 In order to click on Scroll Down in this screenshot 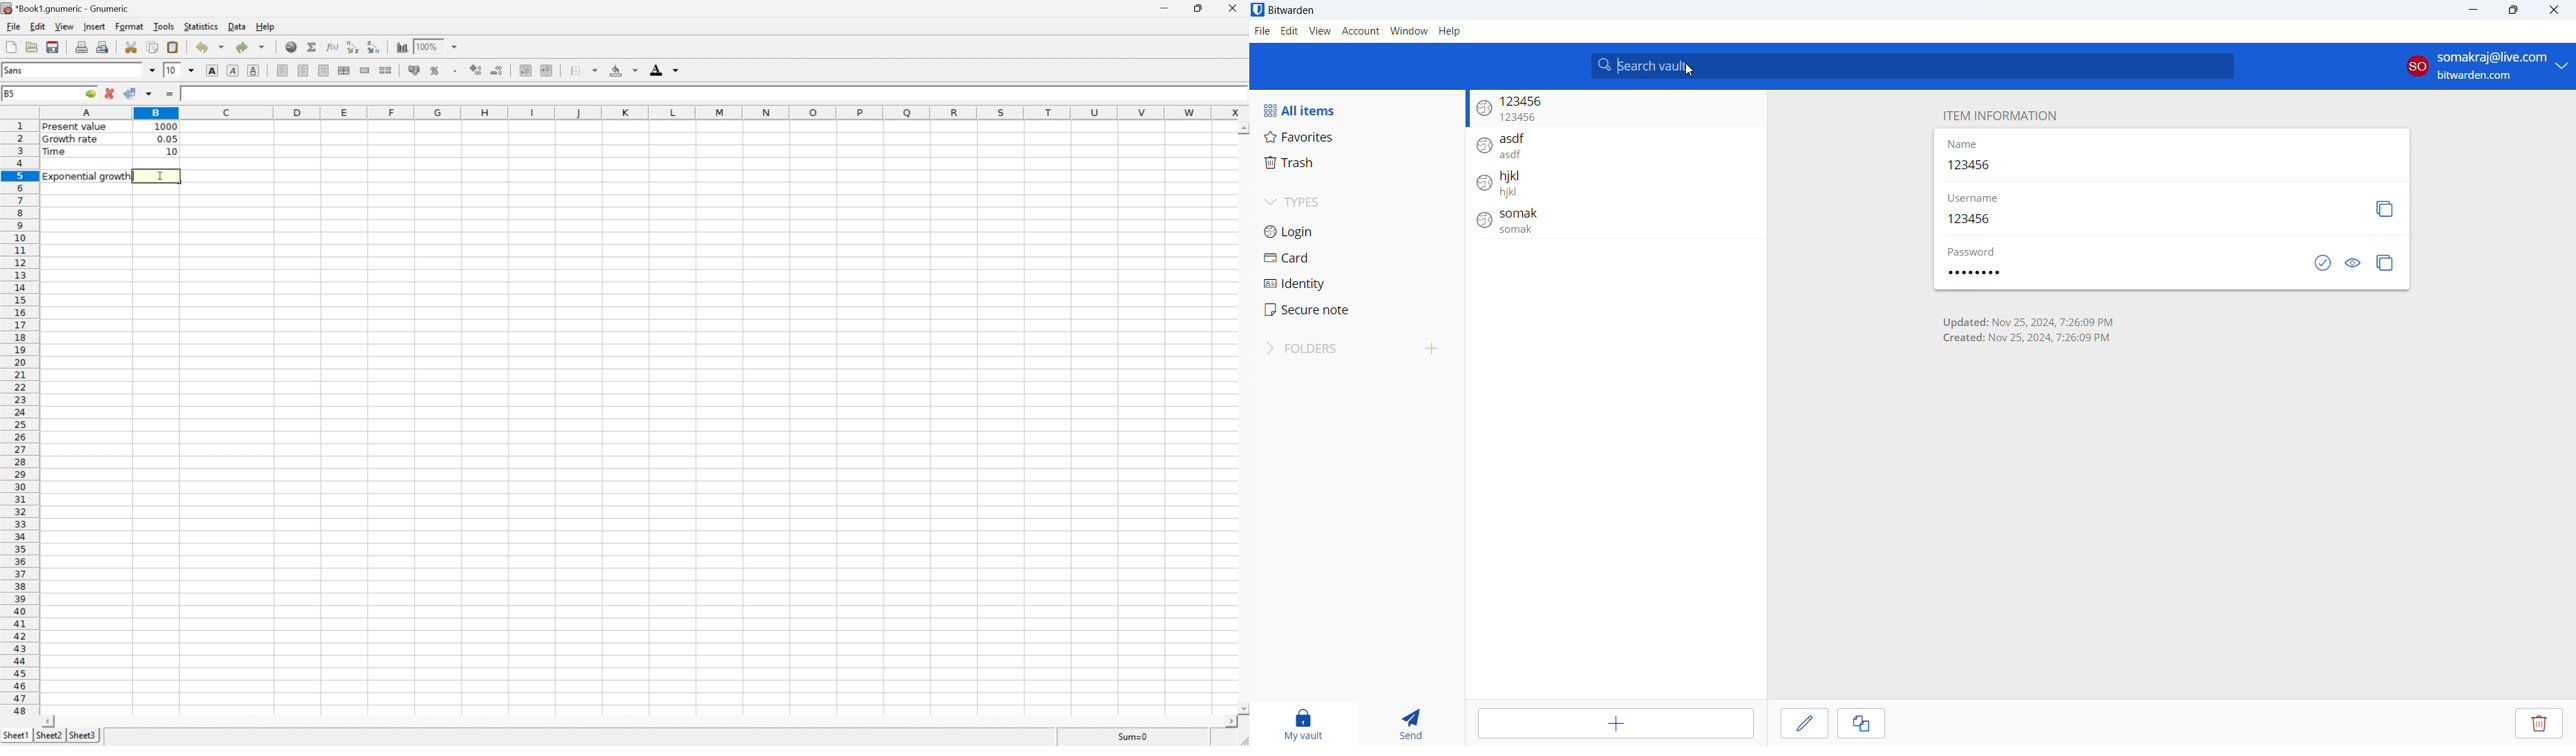, I will do `click(1241, 706)`.